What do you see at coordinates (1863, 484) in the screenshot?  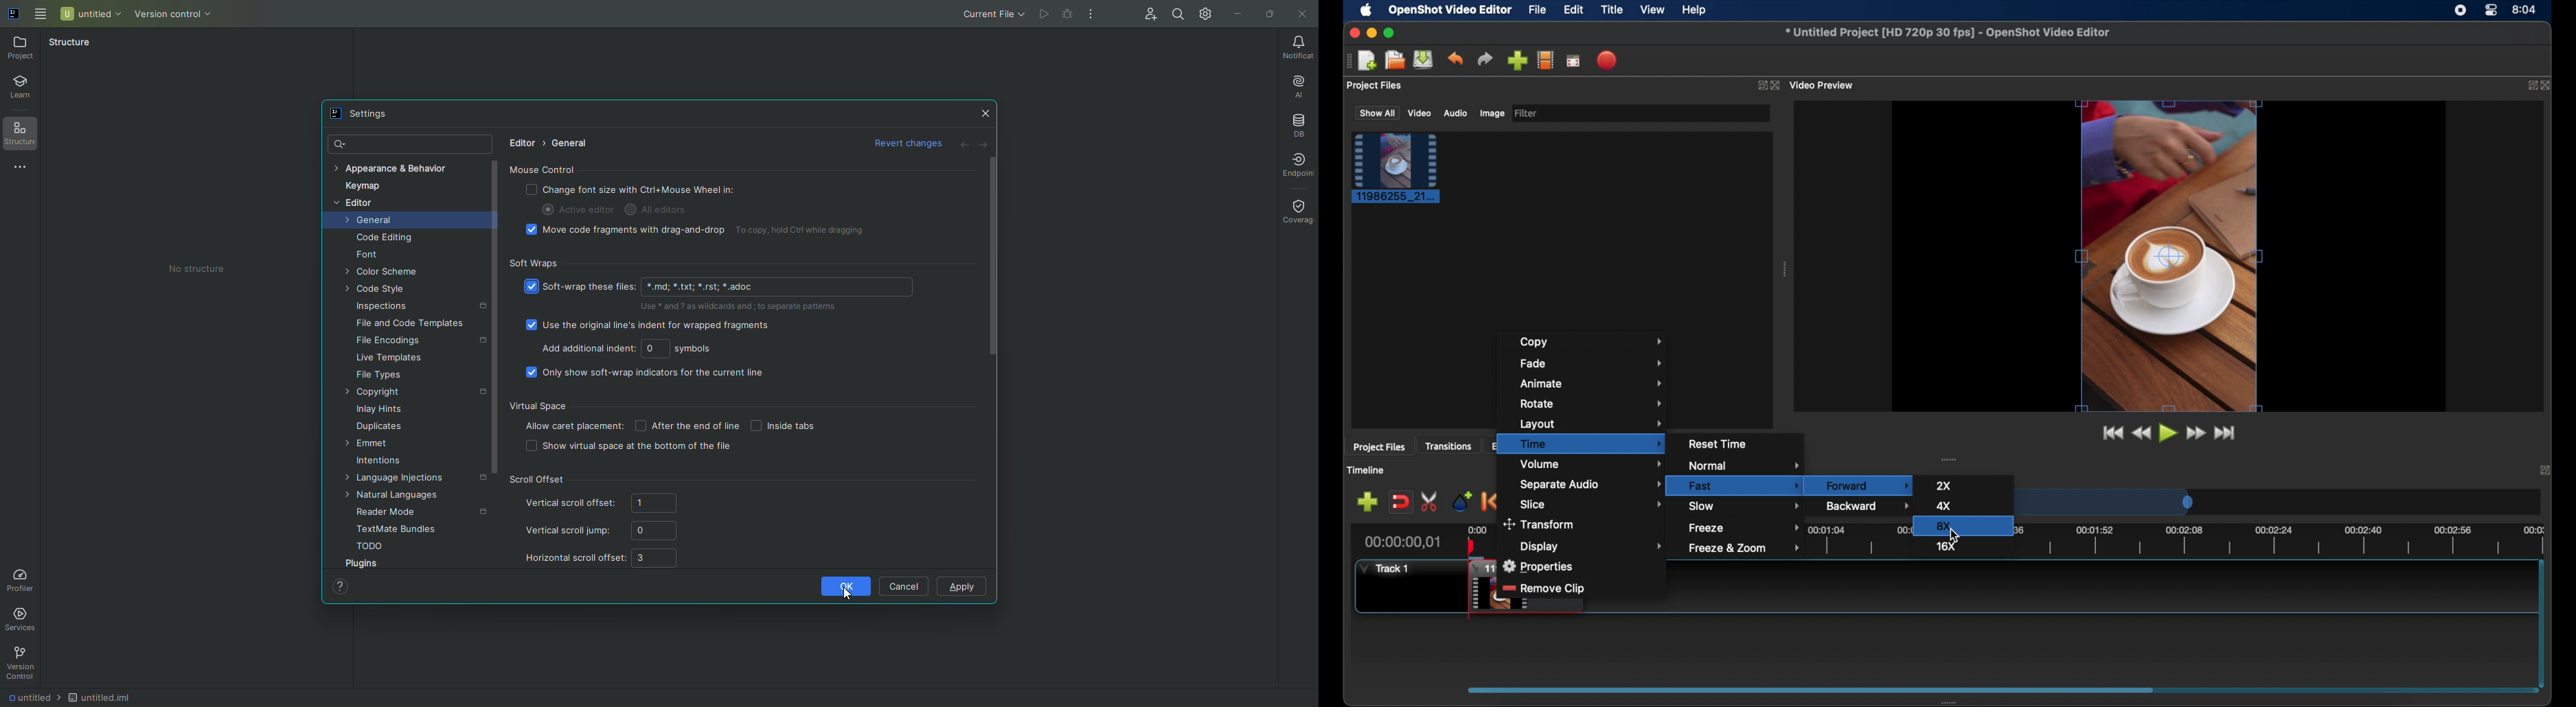 I see `forward menu` at bounding box center [1863, 484].